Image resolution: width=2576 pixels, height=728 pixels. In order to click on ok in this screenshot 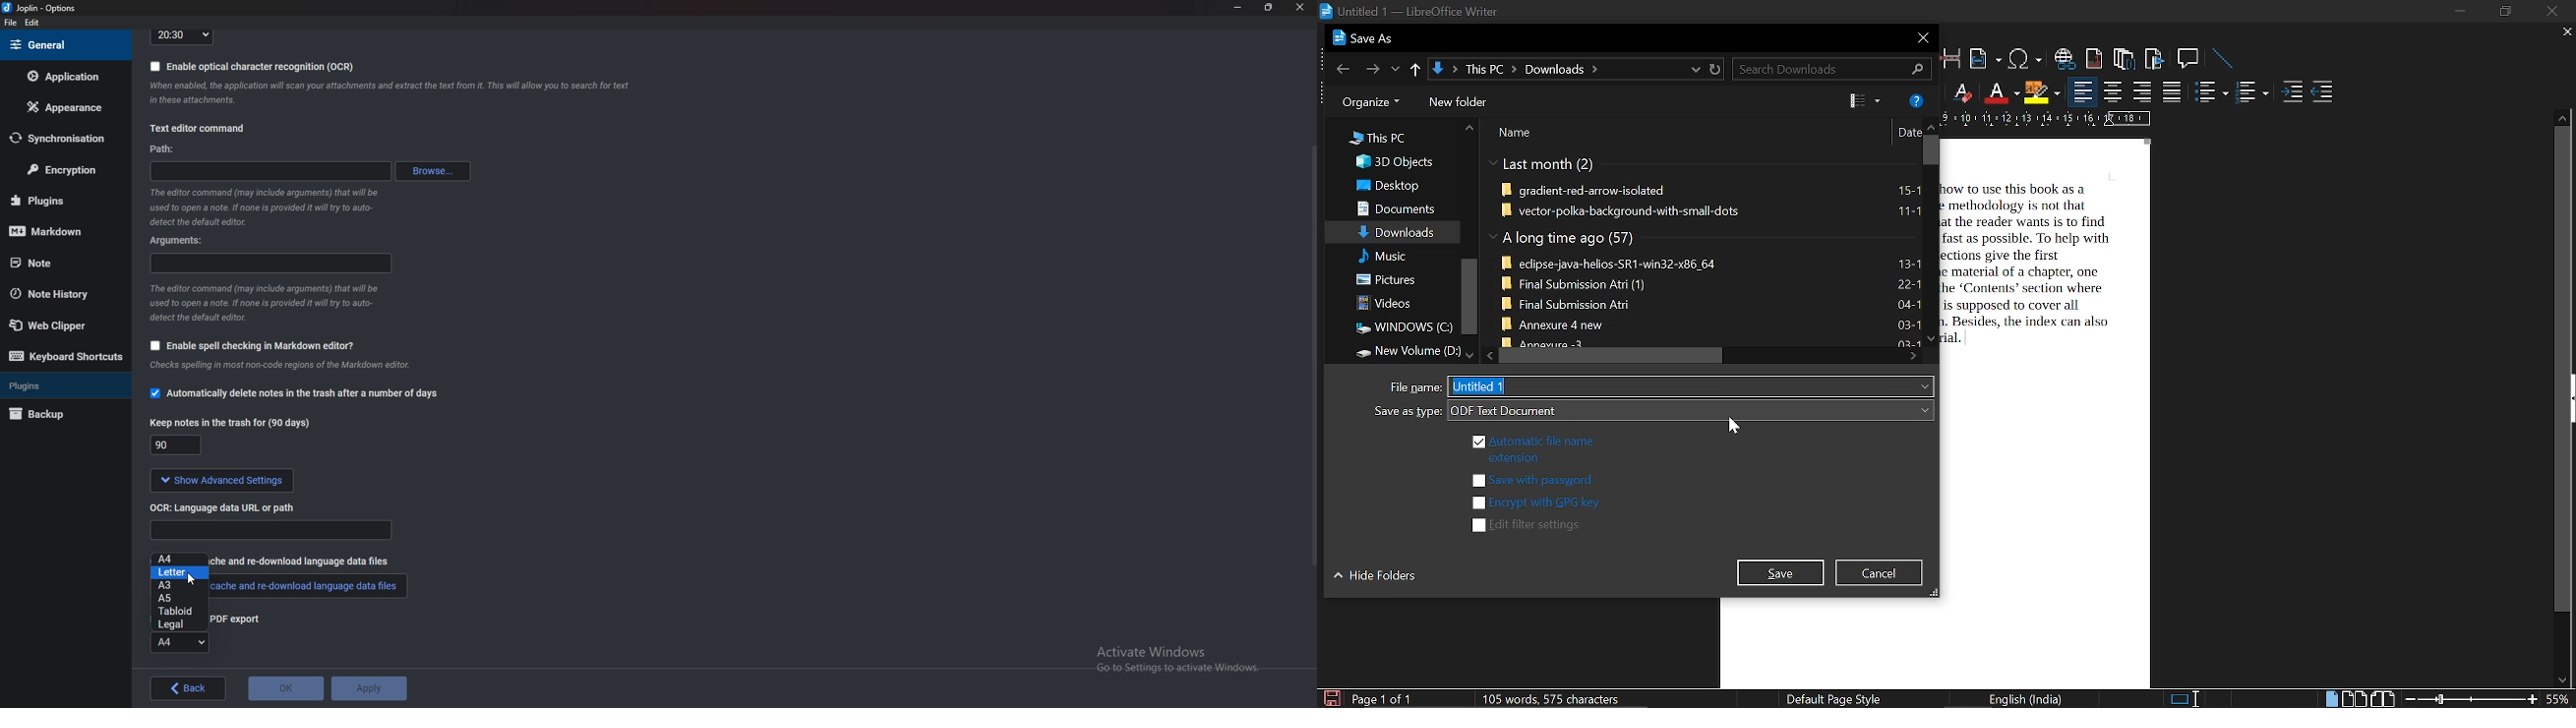, I will do `click(286, 689)`.